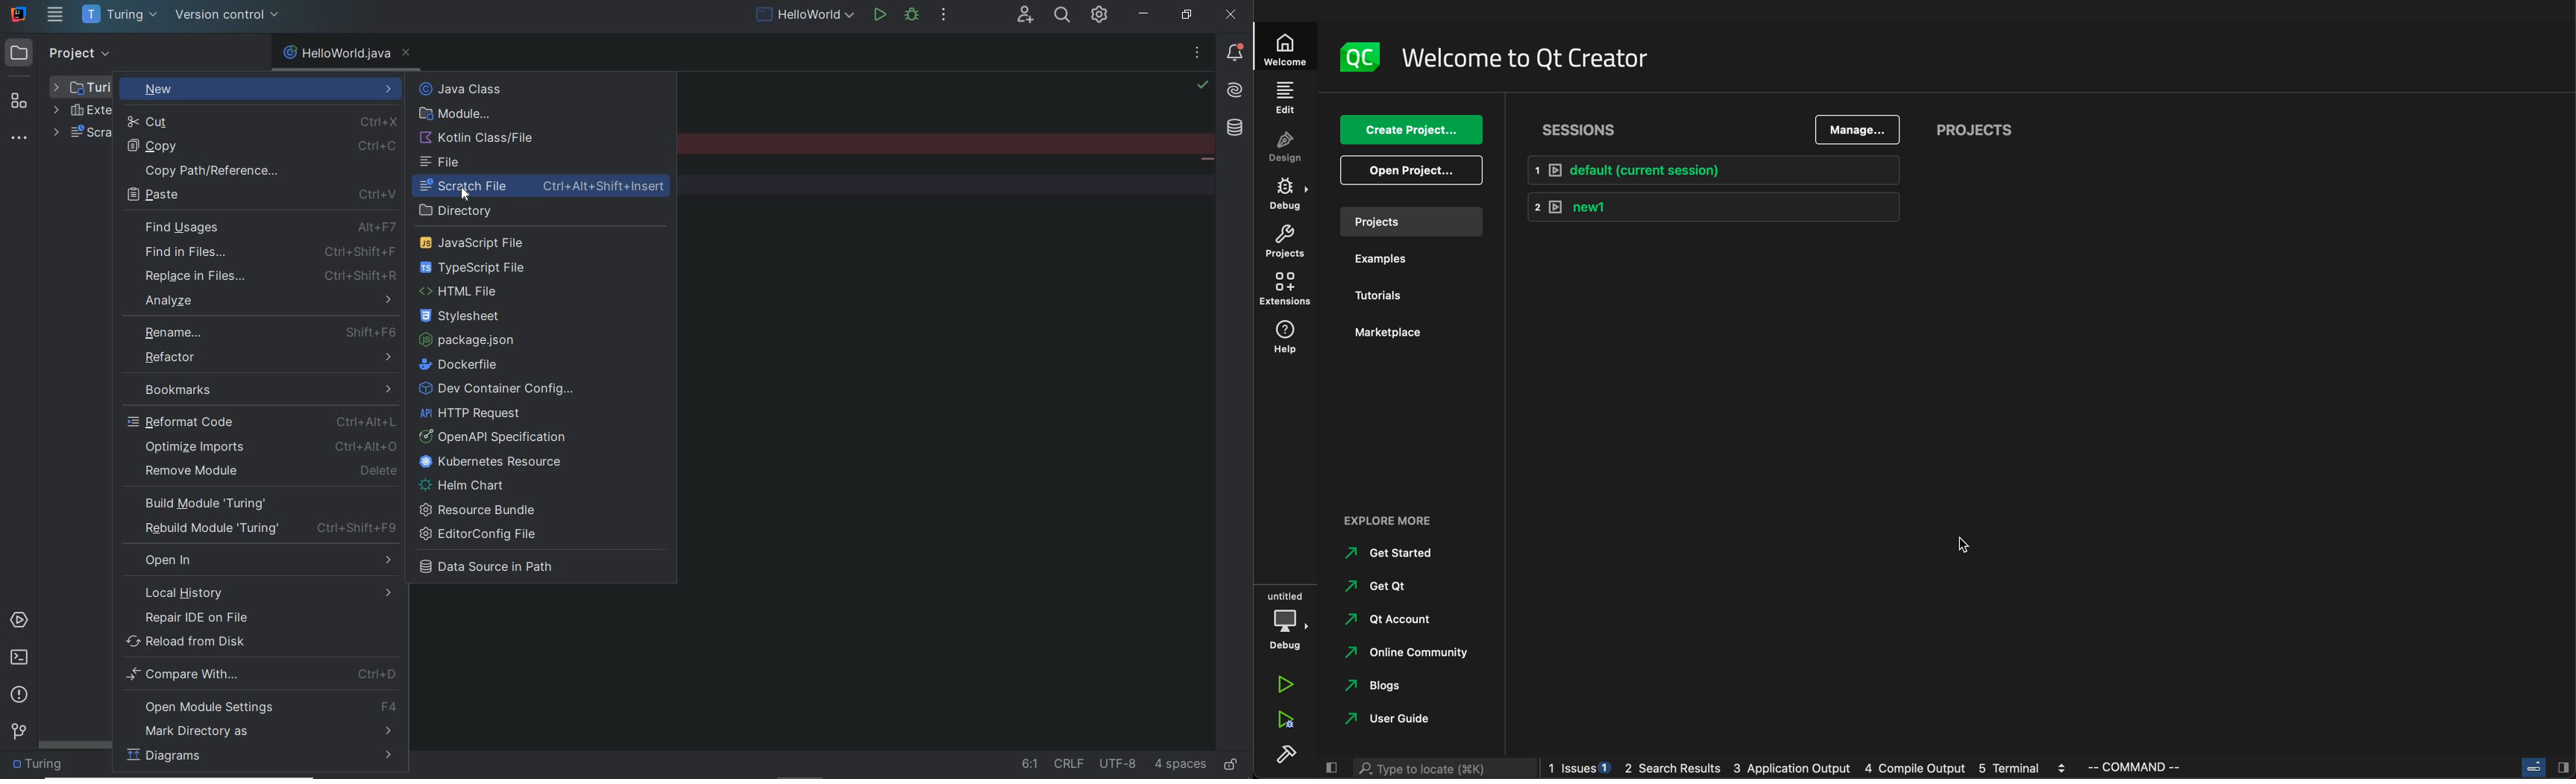 The width and height of the screenshot is (2576, 784). What do you see at coordinates (465, 292) in the screenshot?
I see `HTML File` at bounding box center [465, 292].